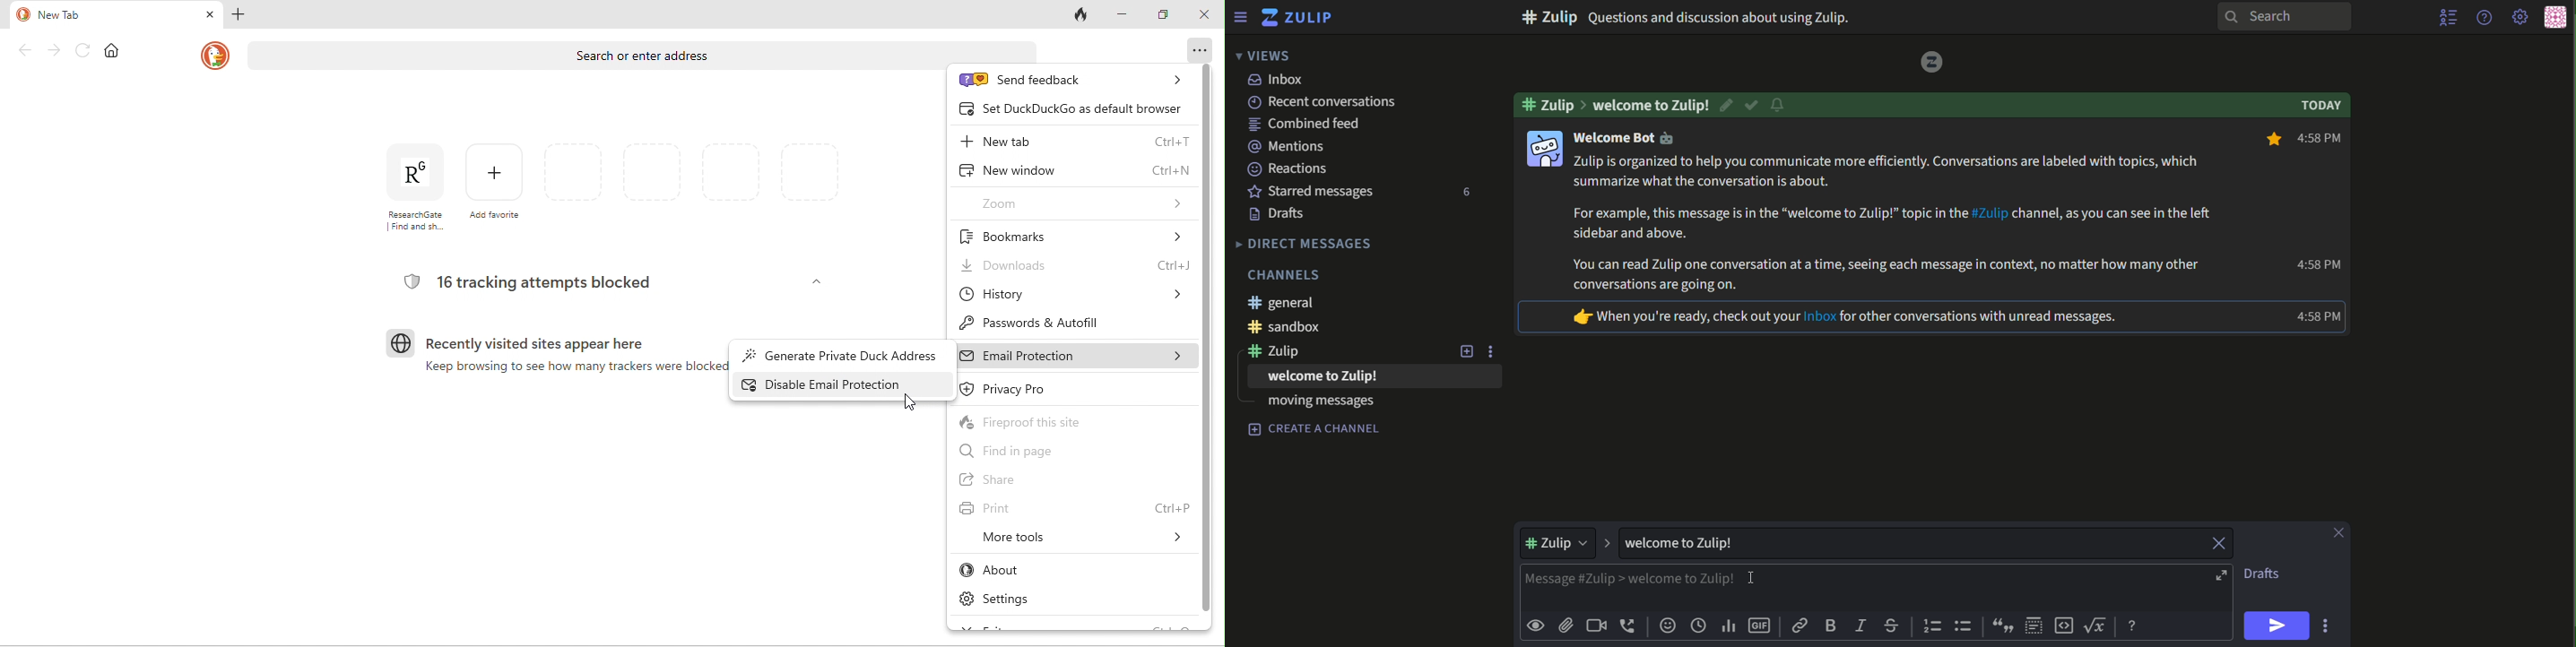 The image size is (2576, 672). What do you see at coordinates (1778, 107) in the screenshot?
I see `notification` at bounding box center [1778, 107].